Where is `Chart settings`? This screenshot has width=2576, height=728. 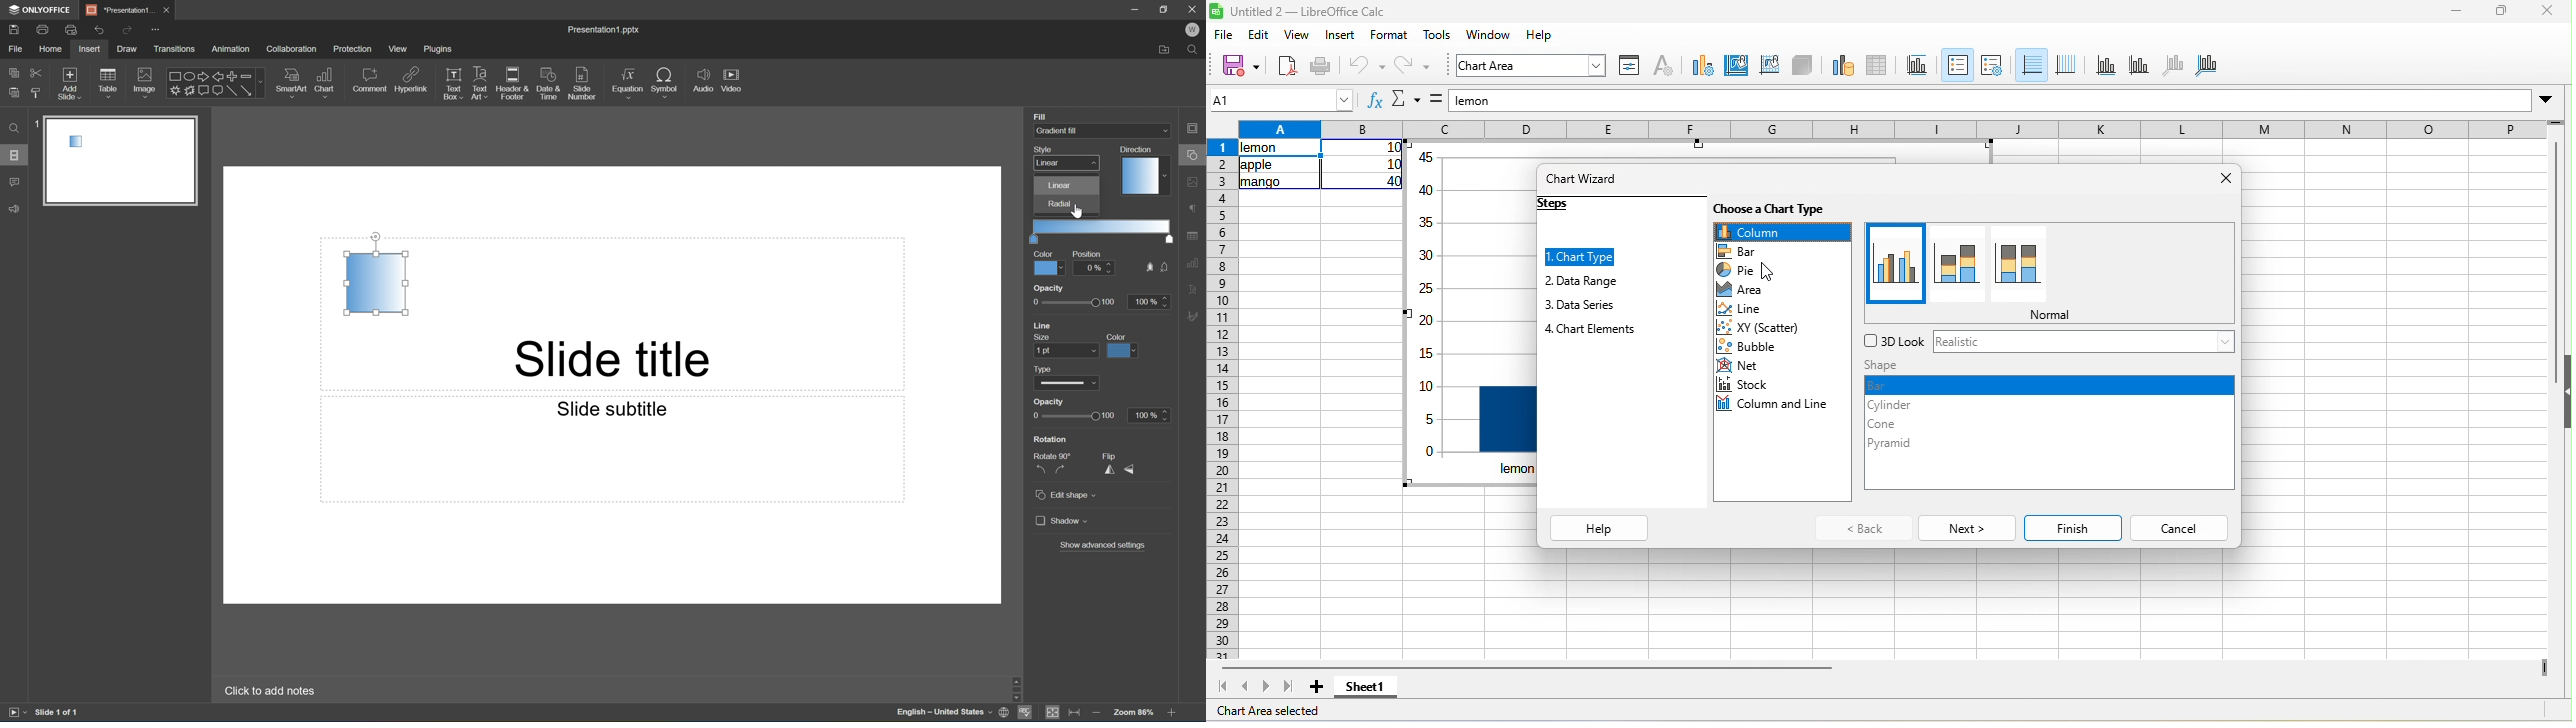 Chart settings is located at coordinates (1195, 263).